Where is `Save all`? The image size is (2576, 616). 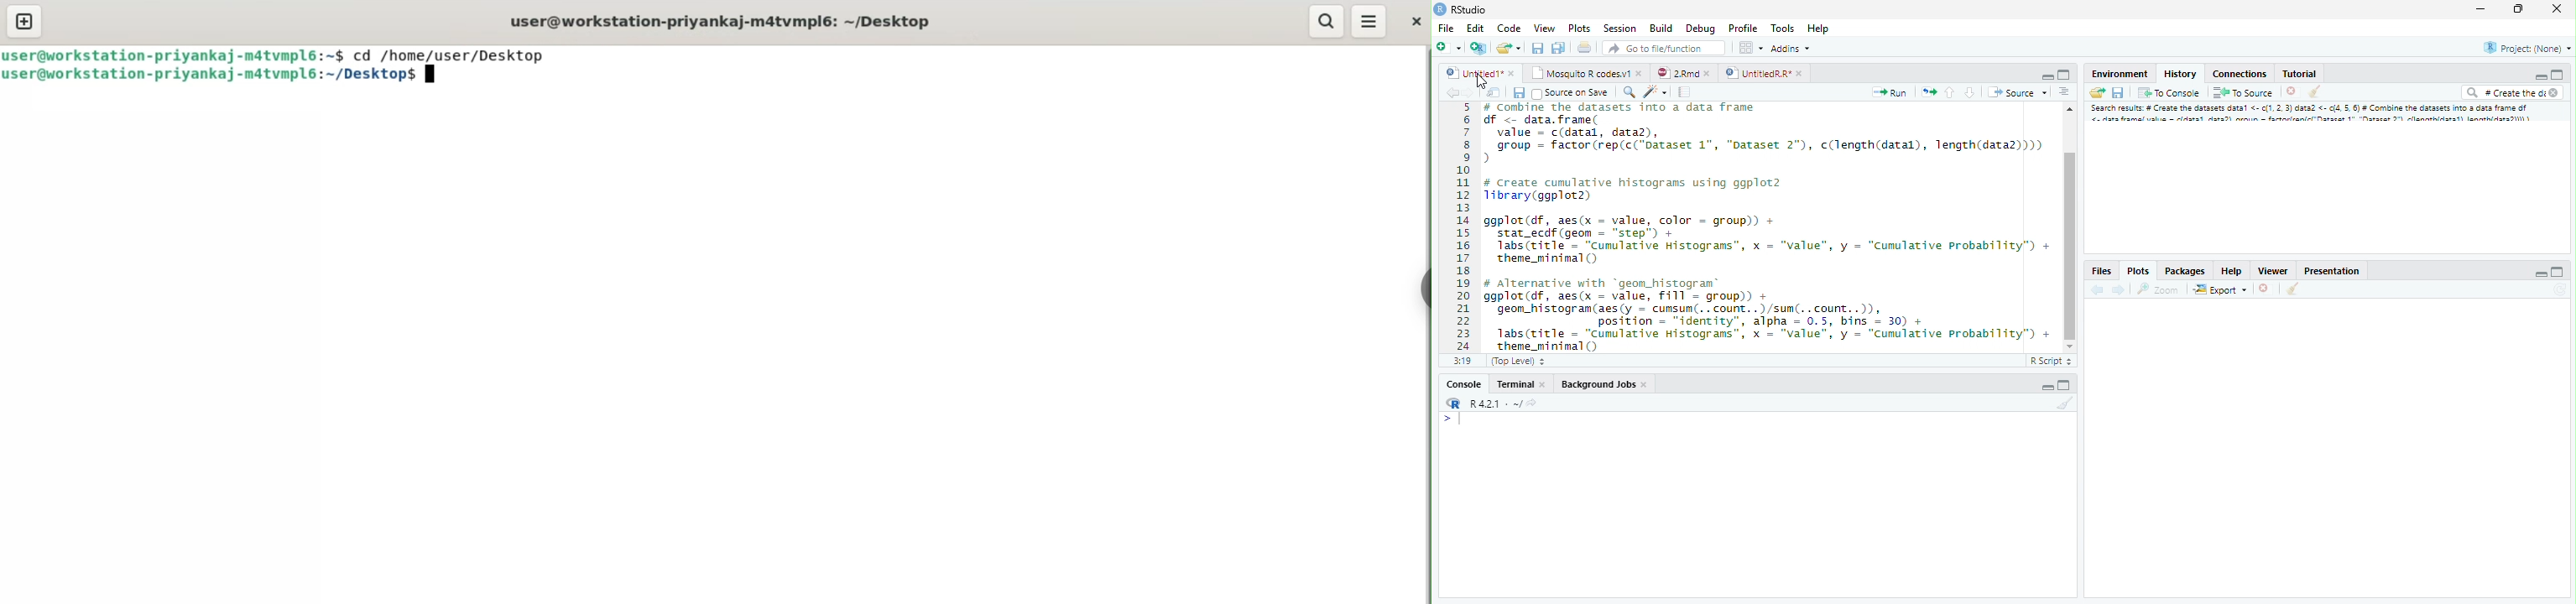 Save all is located at coordinates (1558, 48).